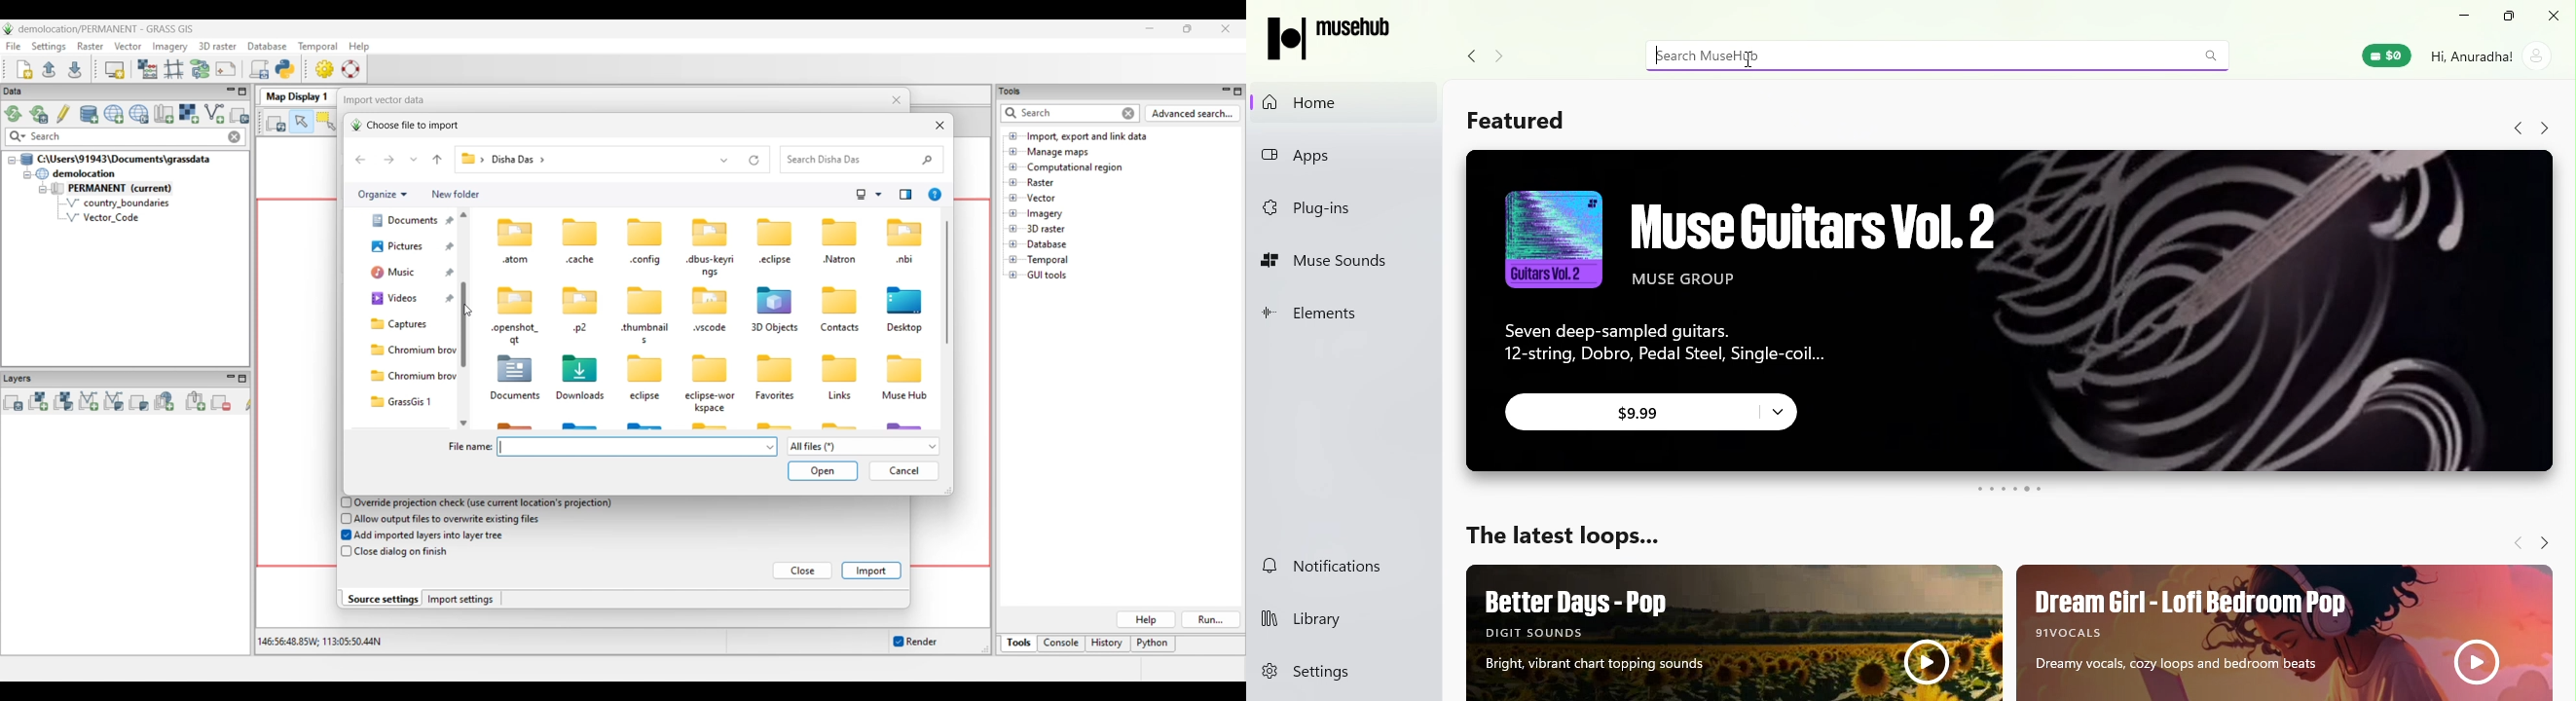 The width and height of the screenshot is (2576, 728). What do you see at coordinates (1564, 539) in the screenshot?
I see `The latest loops` at bounding box center [1564, 539].